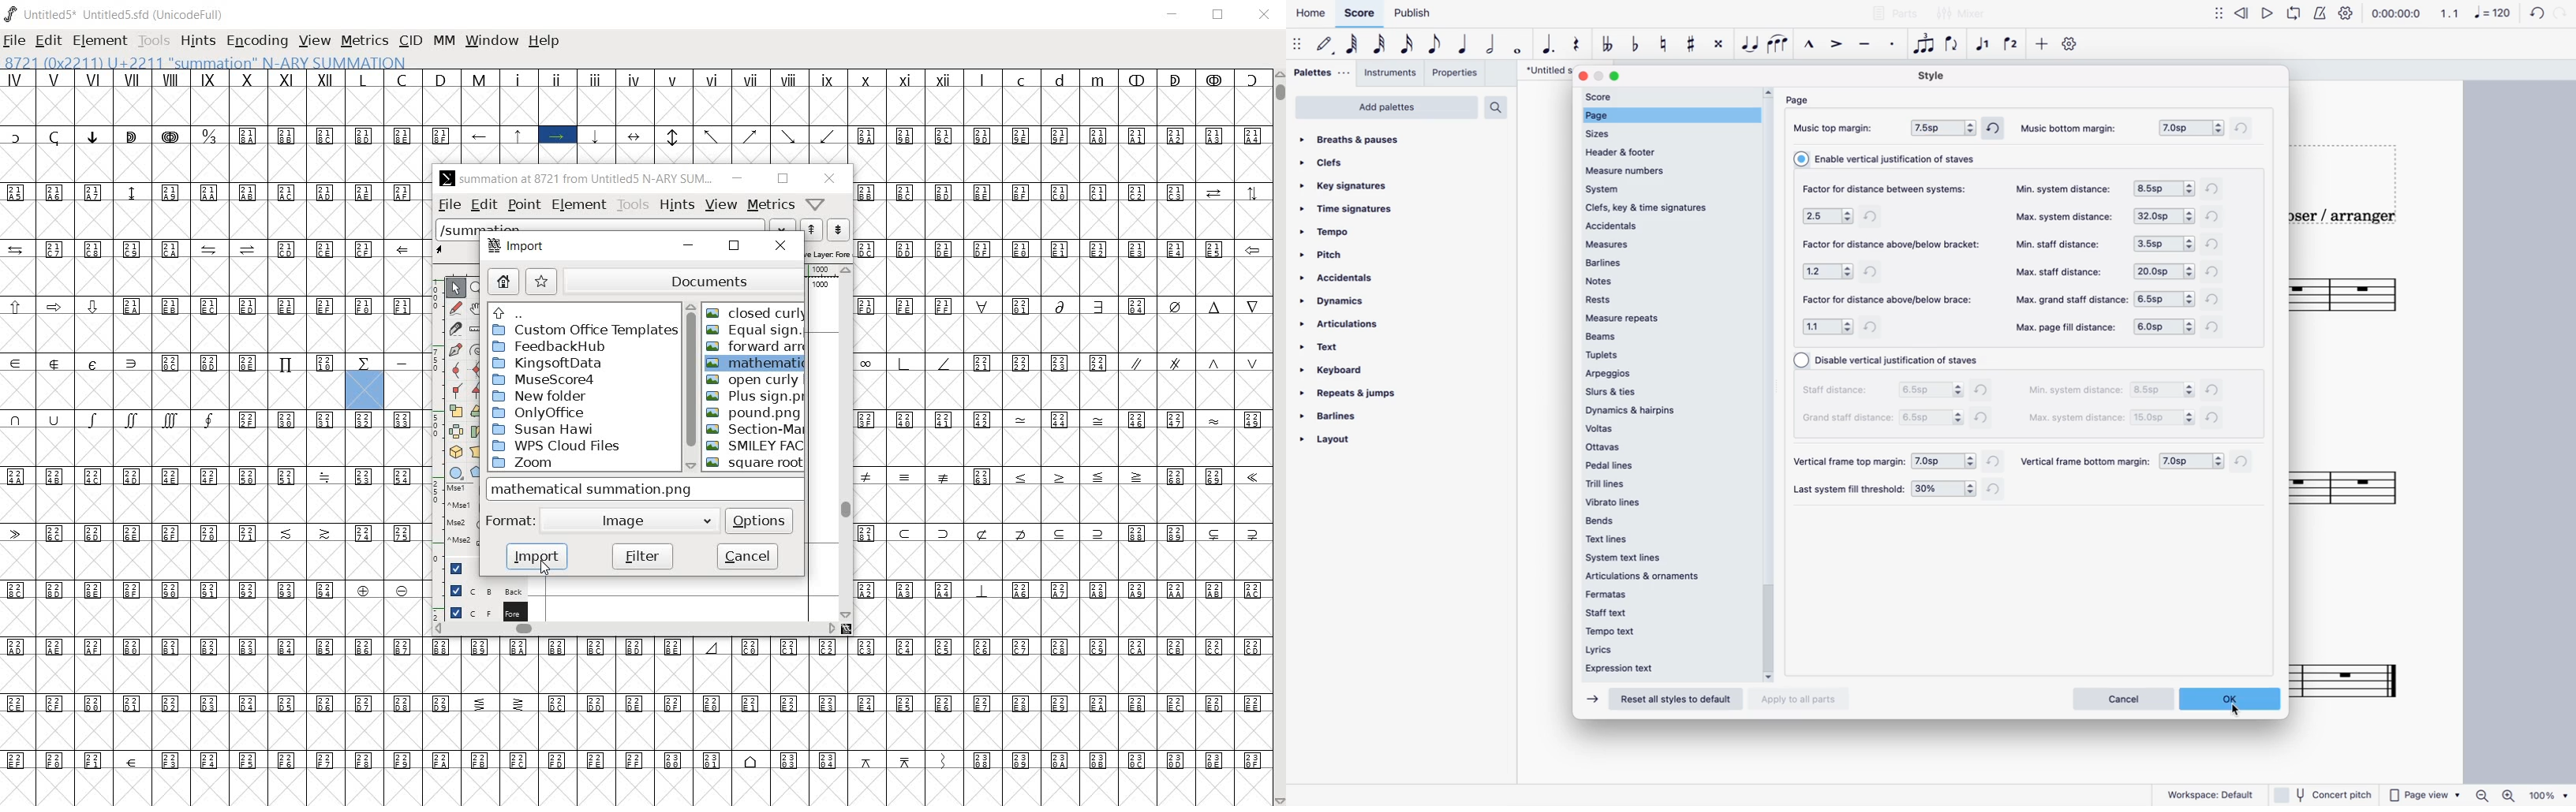  I want to click on file threshold, so click(1849, 490).